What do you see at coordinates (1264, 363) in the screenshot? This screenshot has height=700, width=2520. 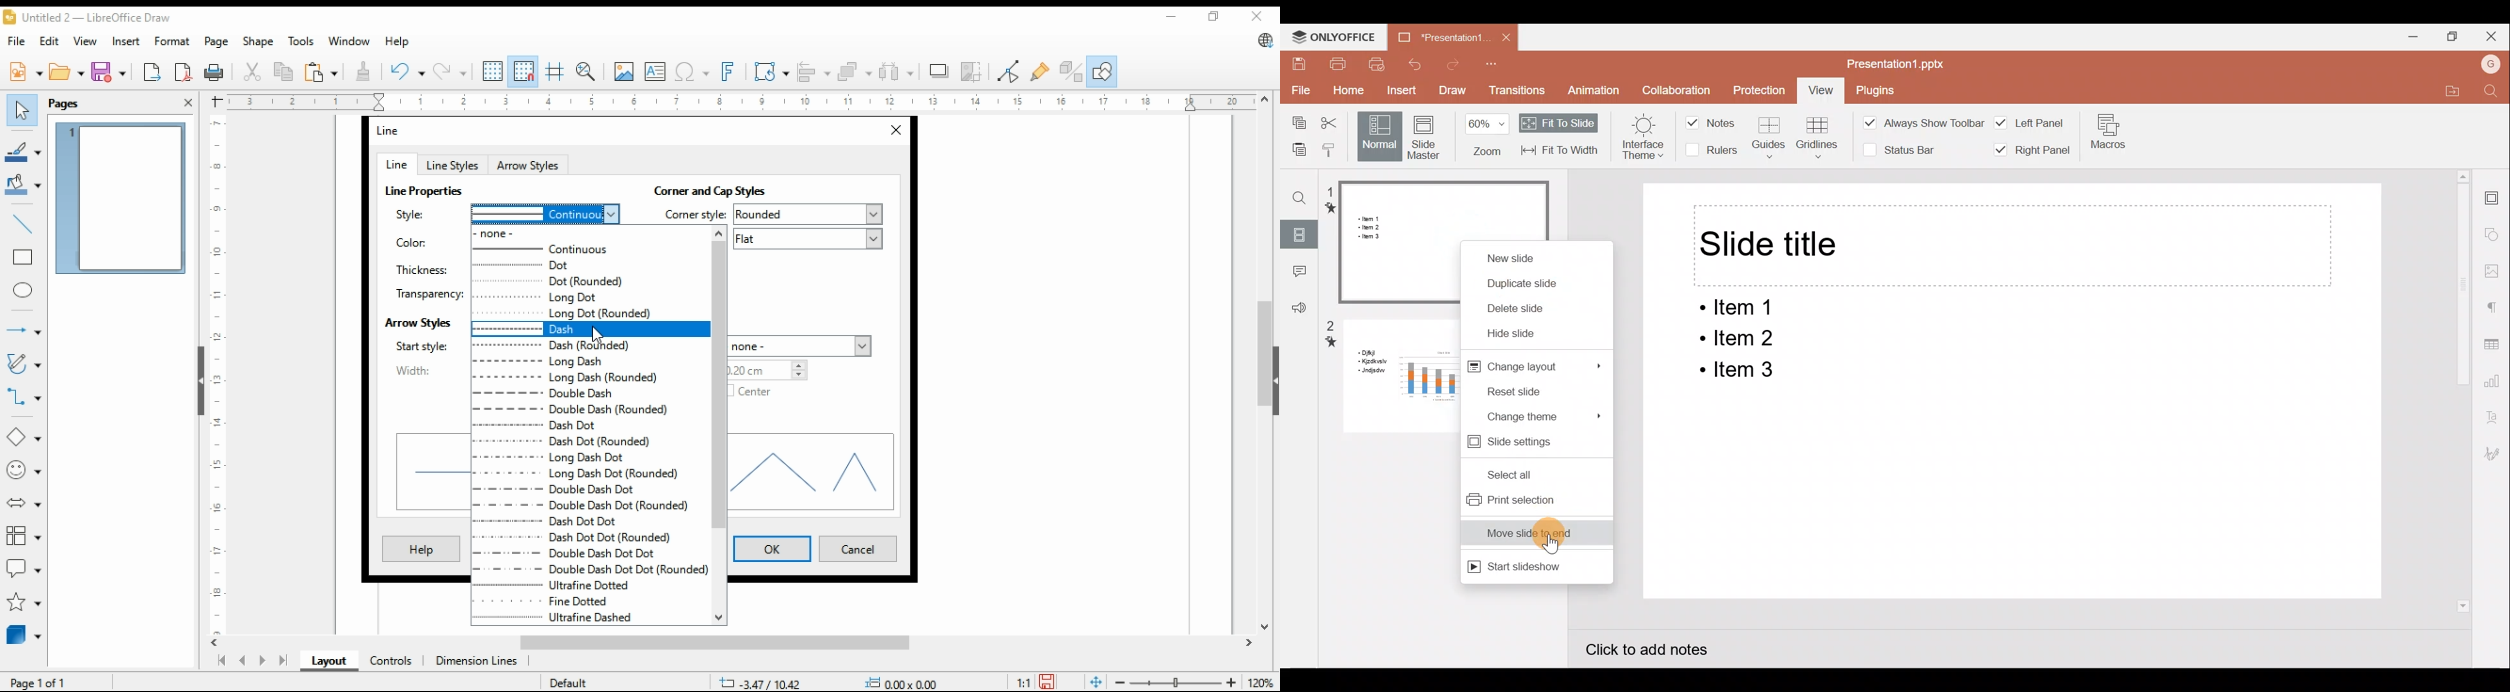 I see `scroll bar` at bounding box center [1264, 363].